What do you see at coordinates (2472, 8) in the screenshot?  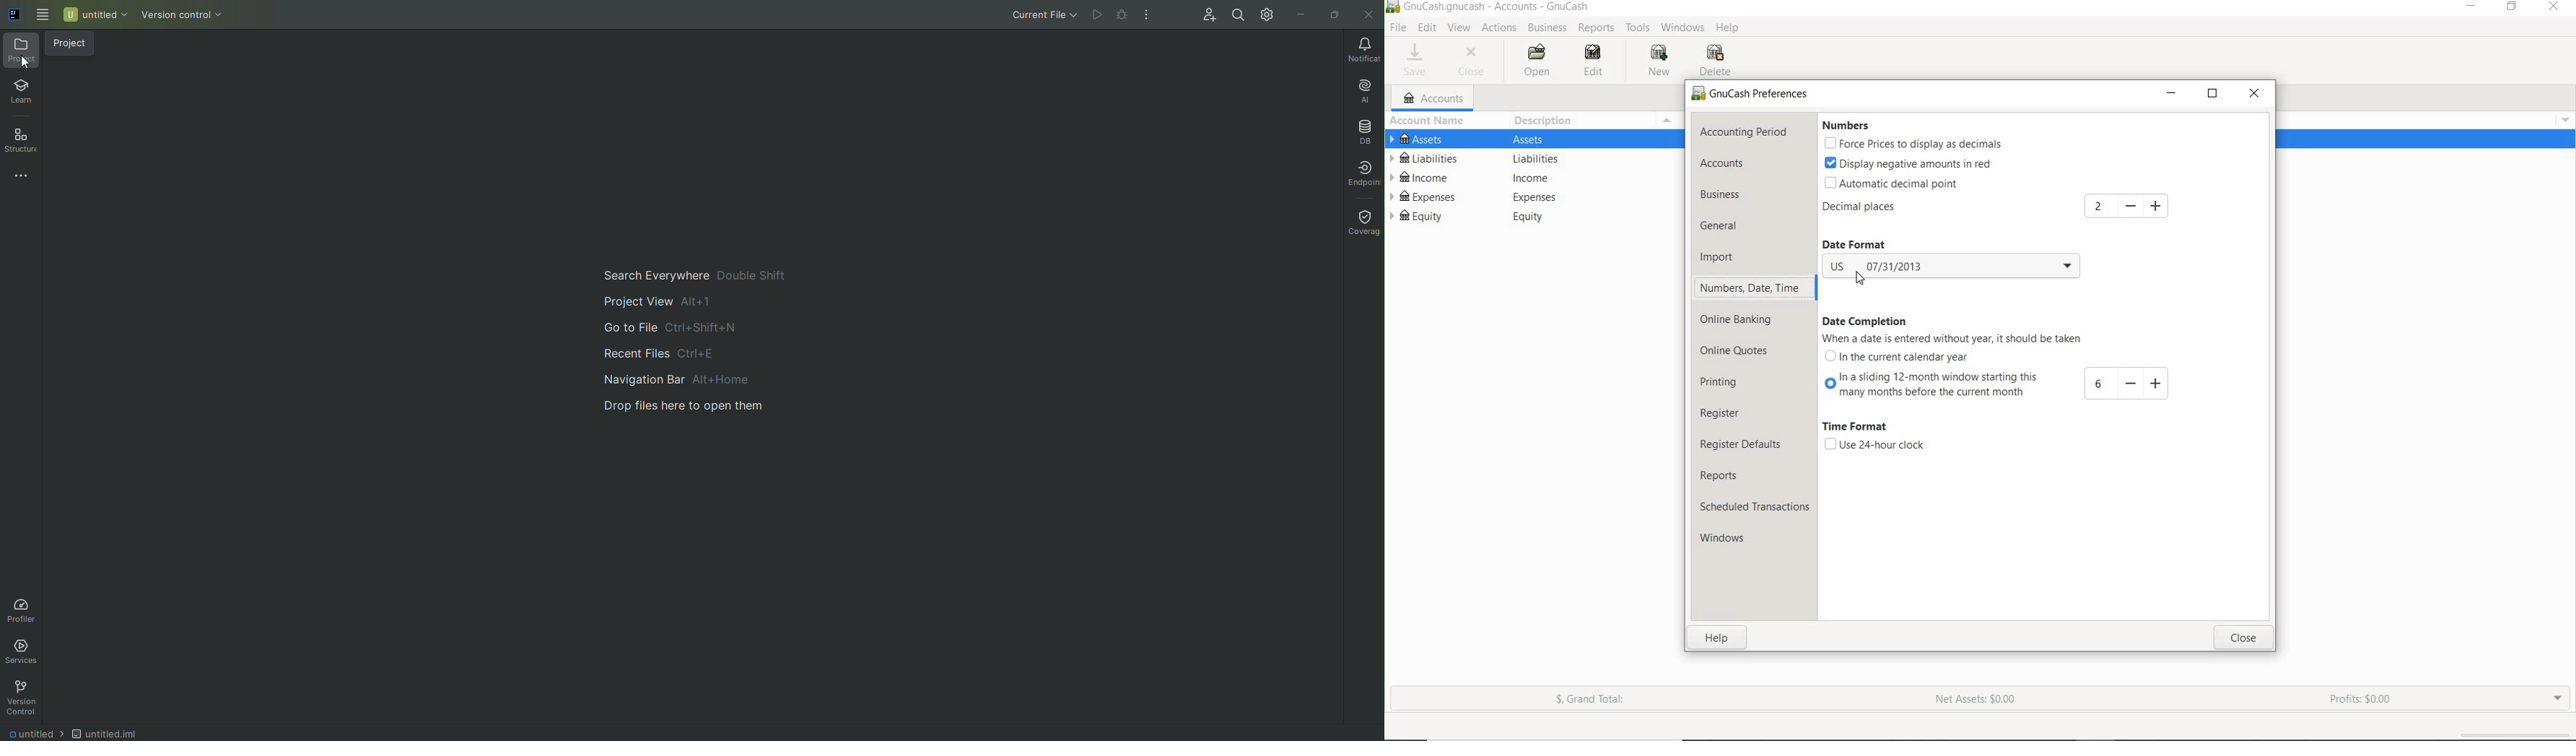 I see `MINIMIZE` at bounding box center [2472, 8].